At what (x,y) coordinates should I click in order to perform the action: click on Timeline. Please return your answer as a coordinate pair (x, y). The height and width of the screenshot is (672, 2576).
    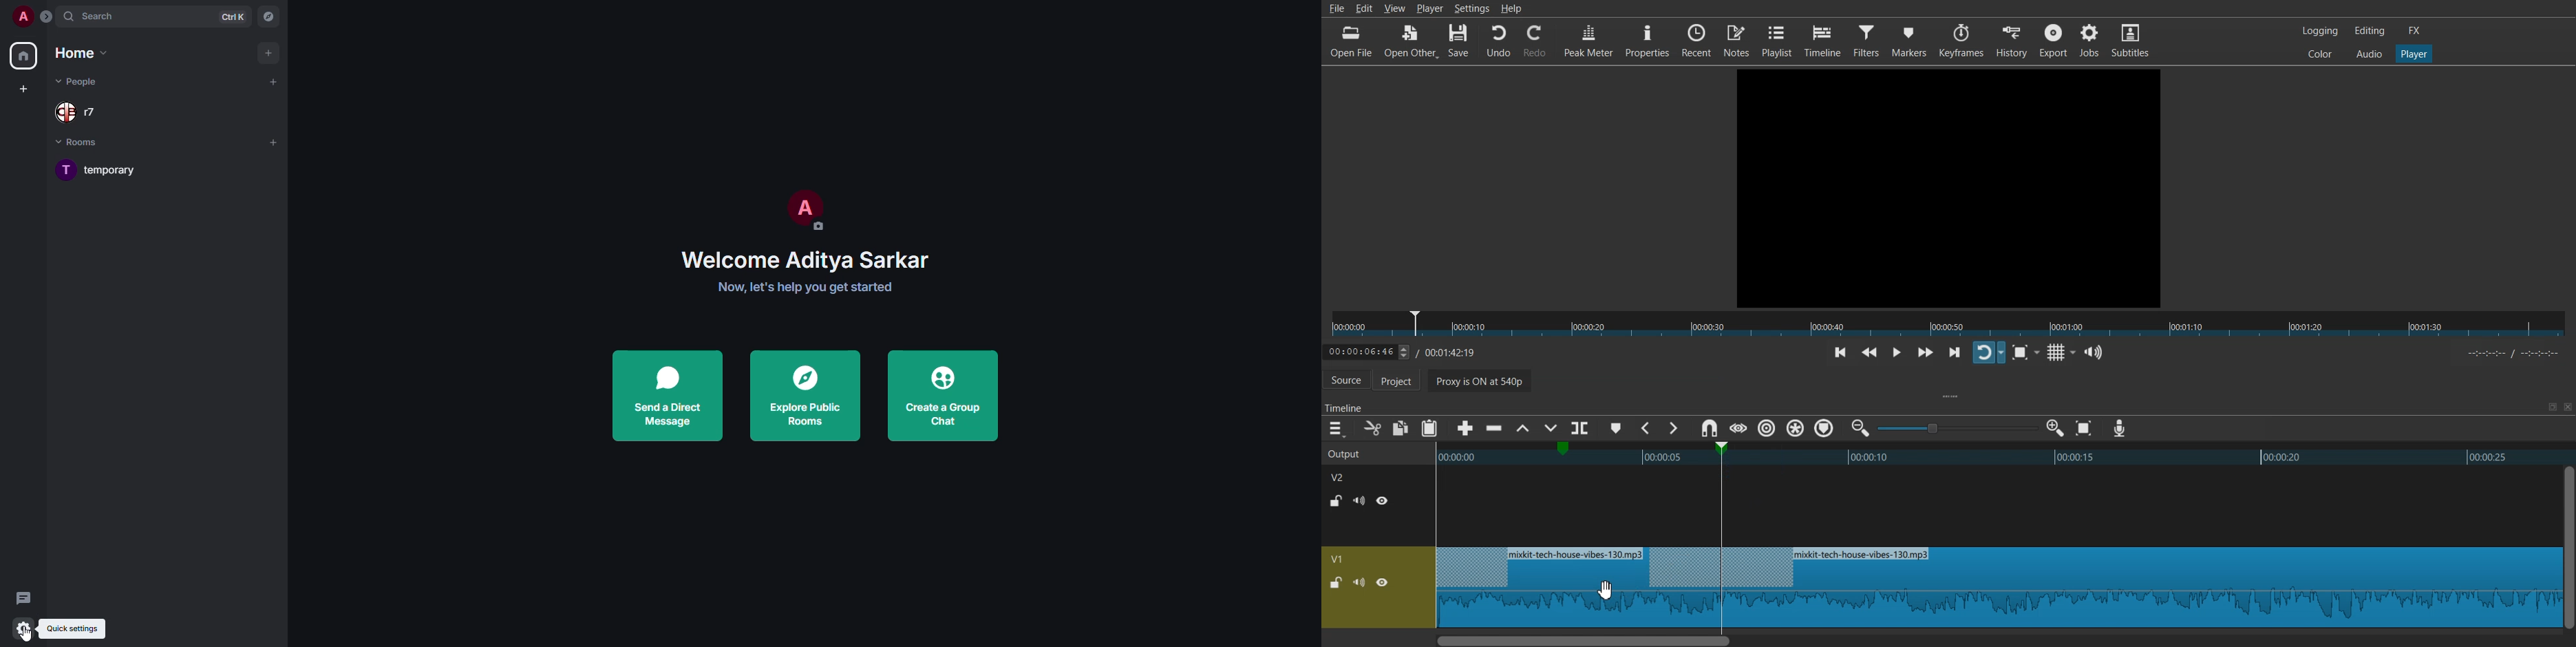
    Looking at the image, I should click on (1824, 41).